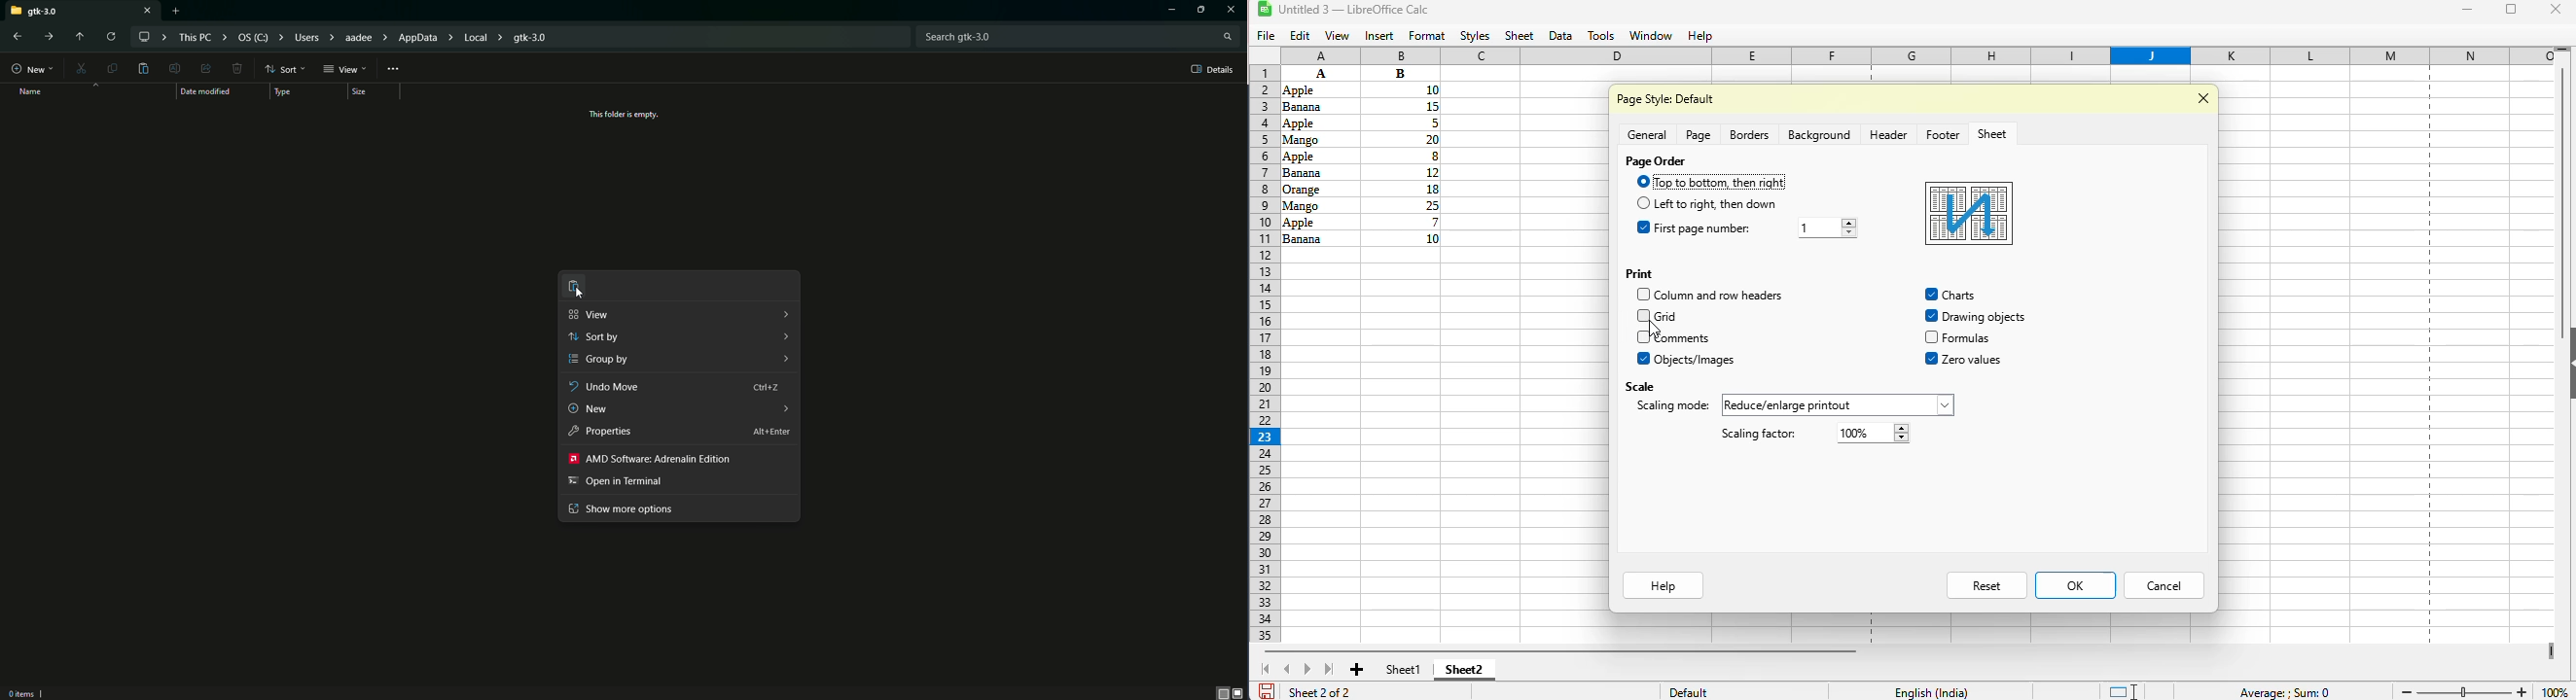  What do you see at coordinates (1838, 405) in the screenshot?
I see `` at bounding box center [1838, 405].